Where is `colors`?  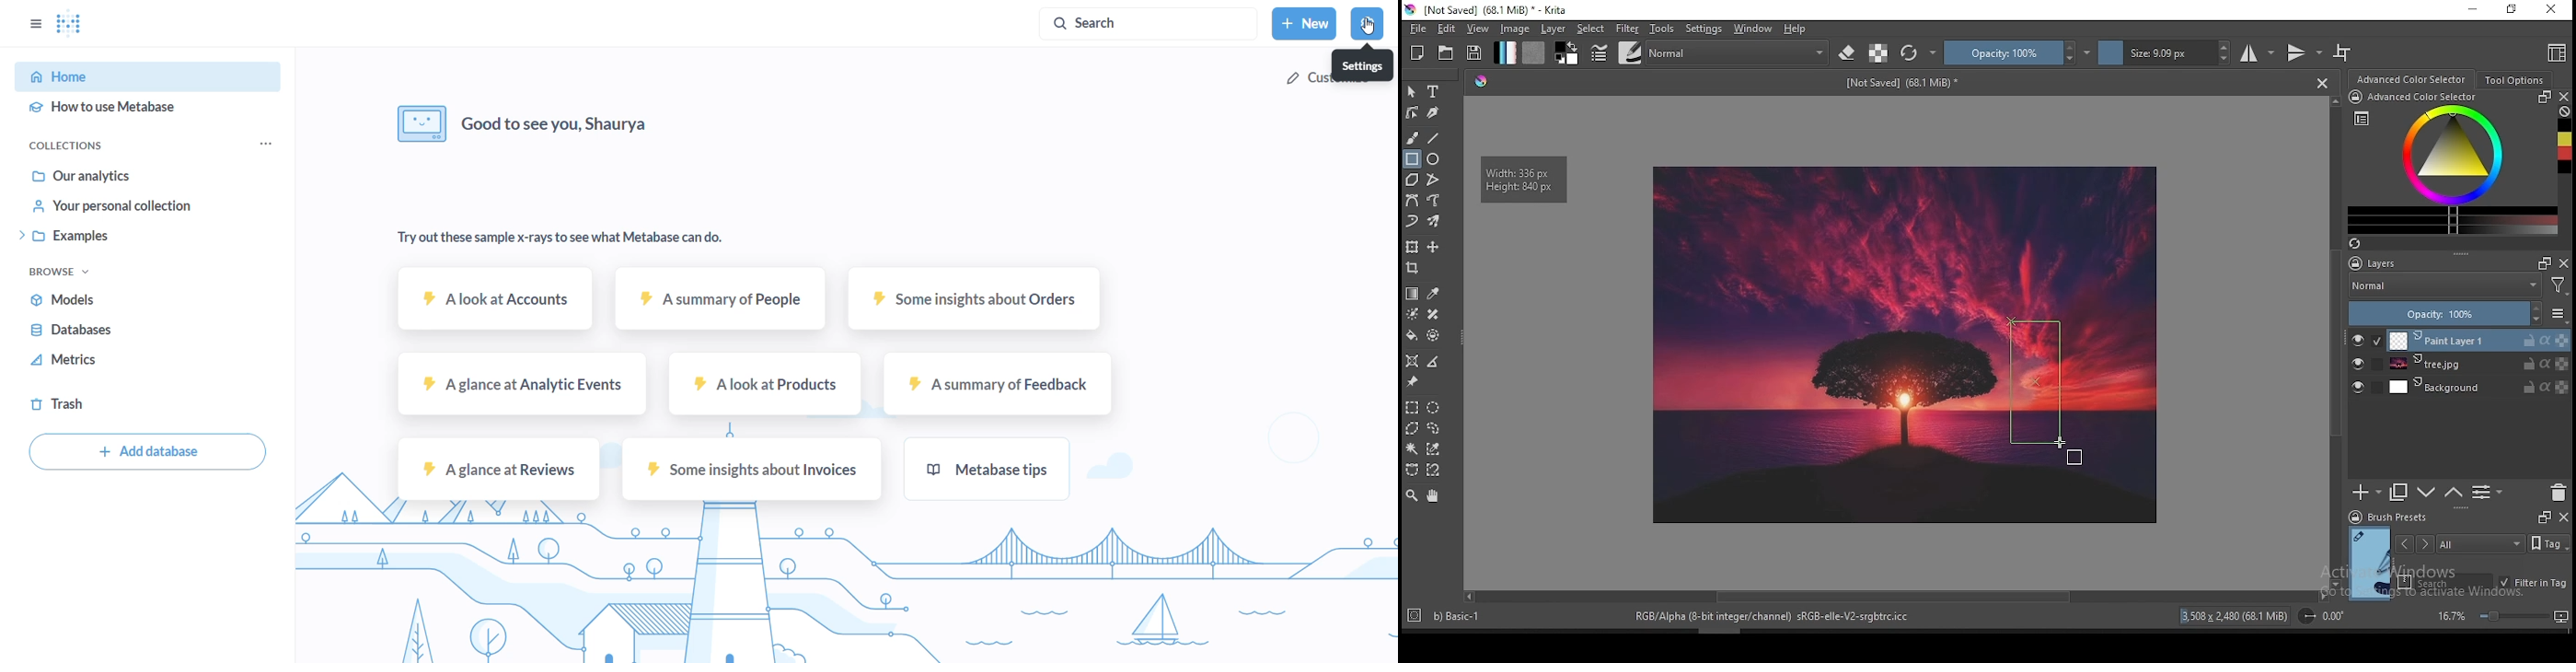 colors is located at coordinates (1567, 53).